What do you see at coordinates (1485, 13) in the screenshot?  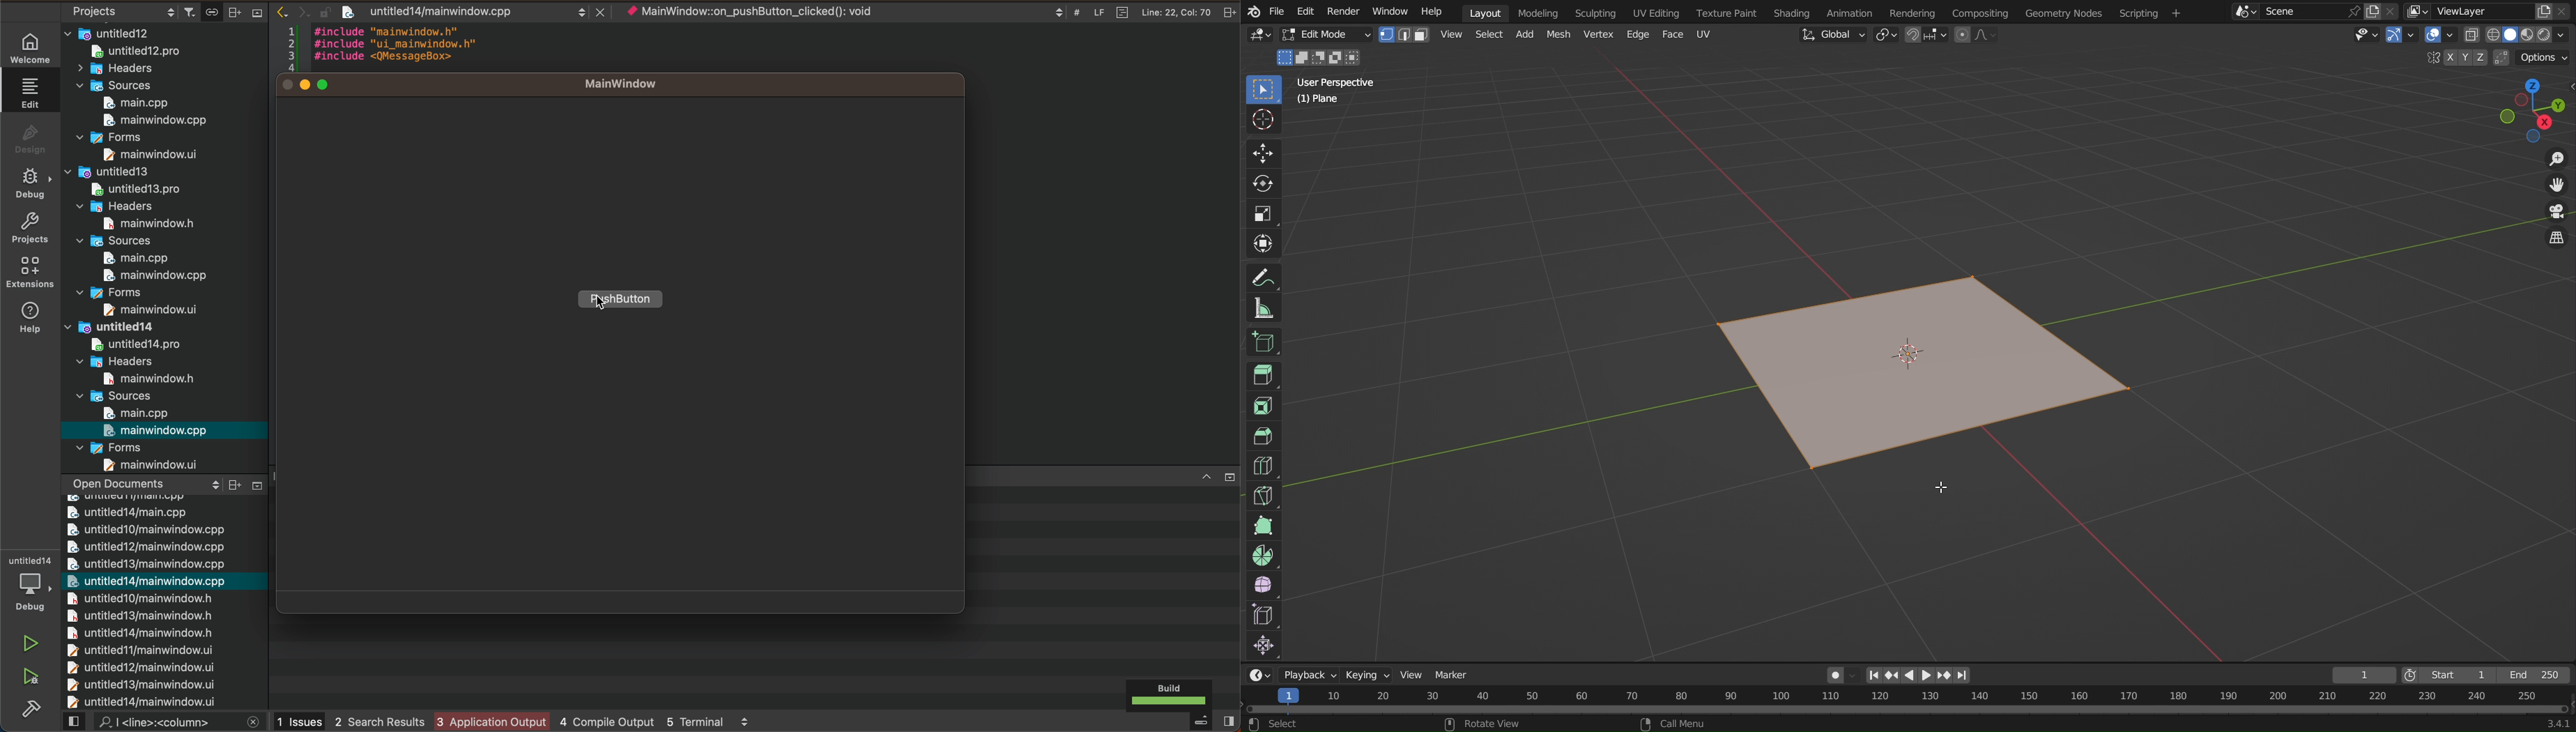 I see `Layout` at bounding box center [1485, 13].